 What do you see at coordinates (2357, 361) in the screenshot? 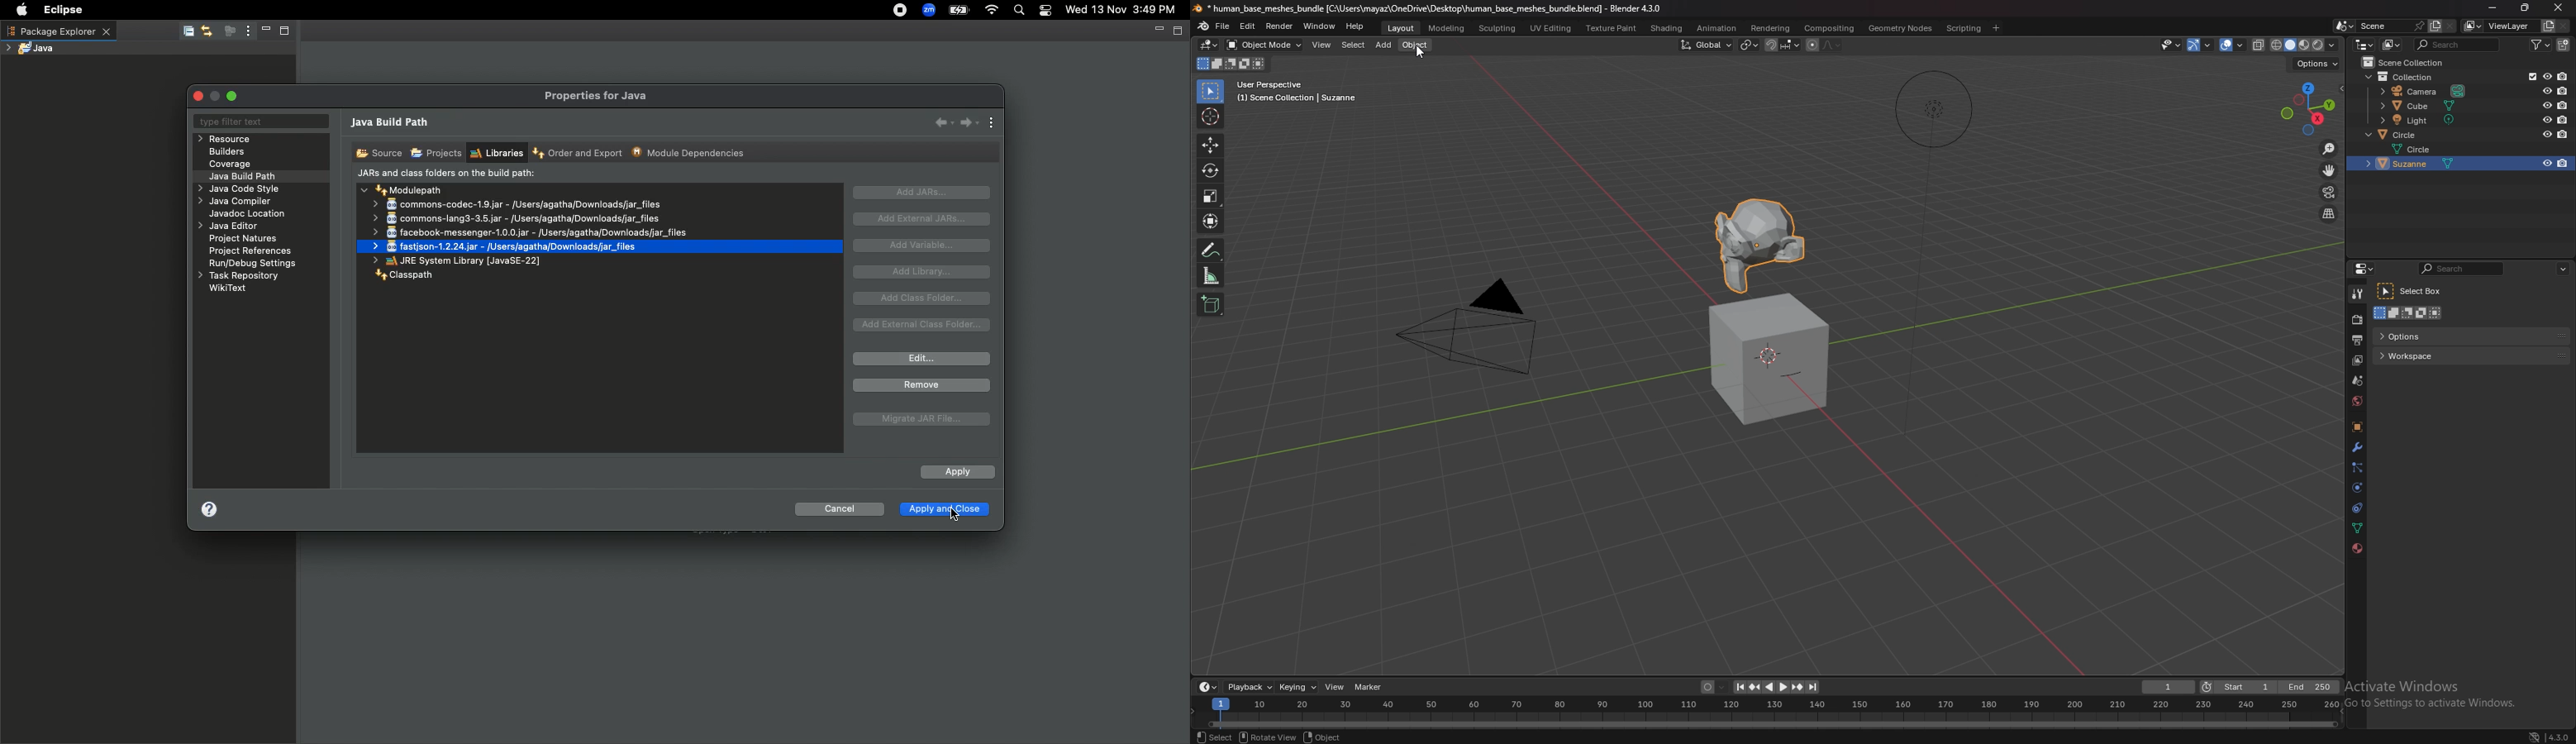
I see `view layer` at bounding box center [2357, 361].